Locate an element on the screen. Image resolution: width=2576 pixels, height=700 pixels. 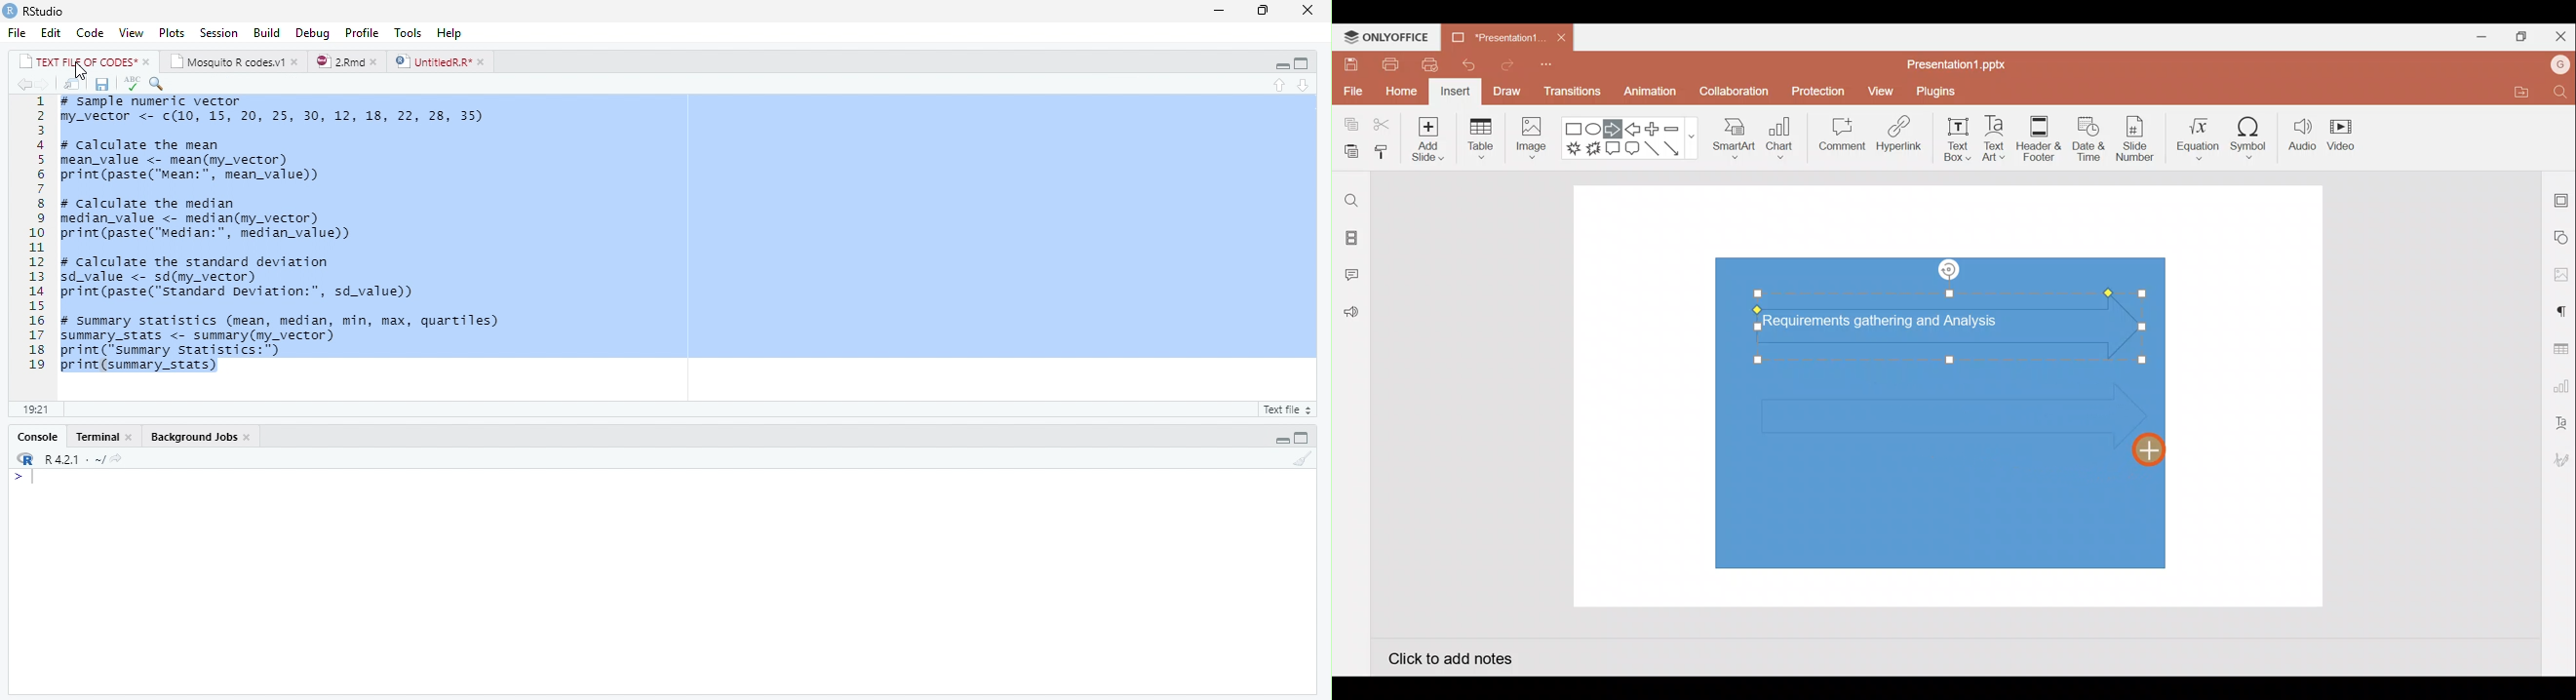
Draw is located at coordinates (1506, 91).